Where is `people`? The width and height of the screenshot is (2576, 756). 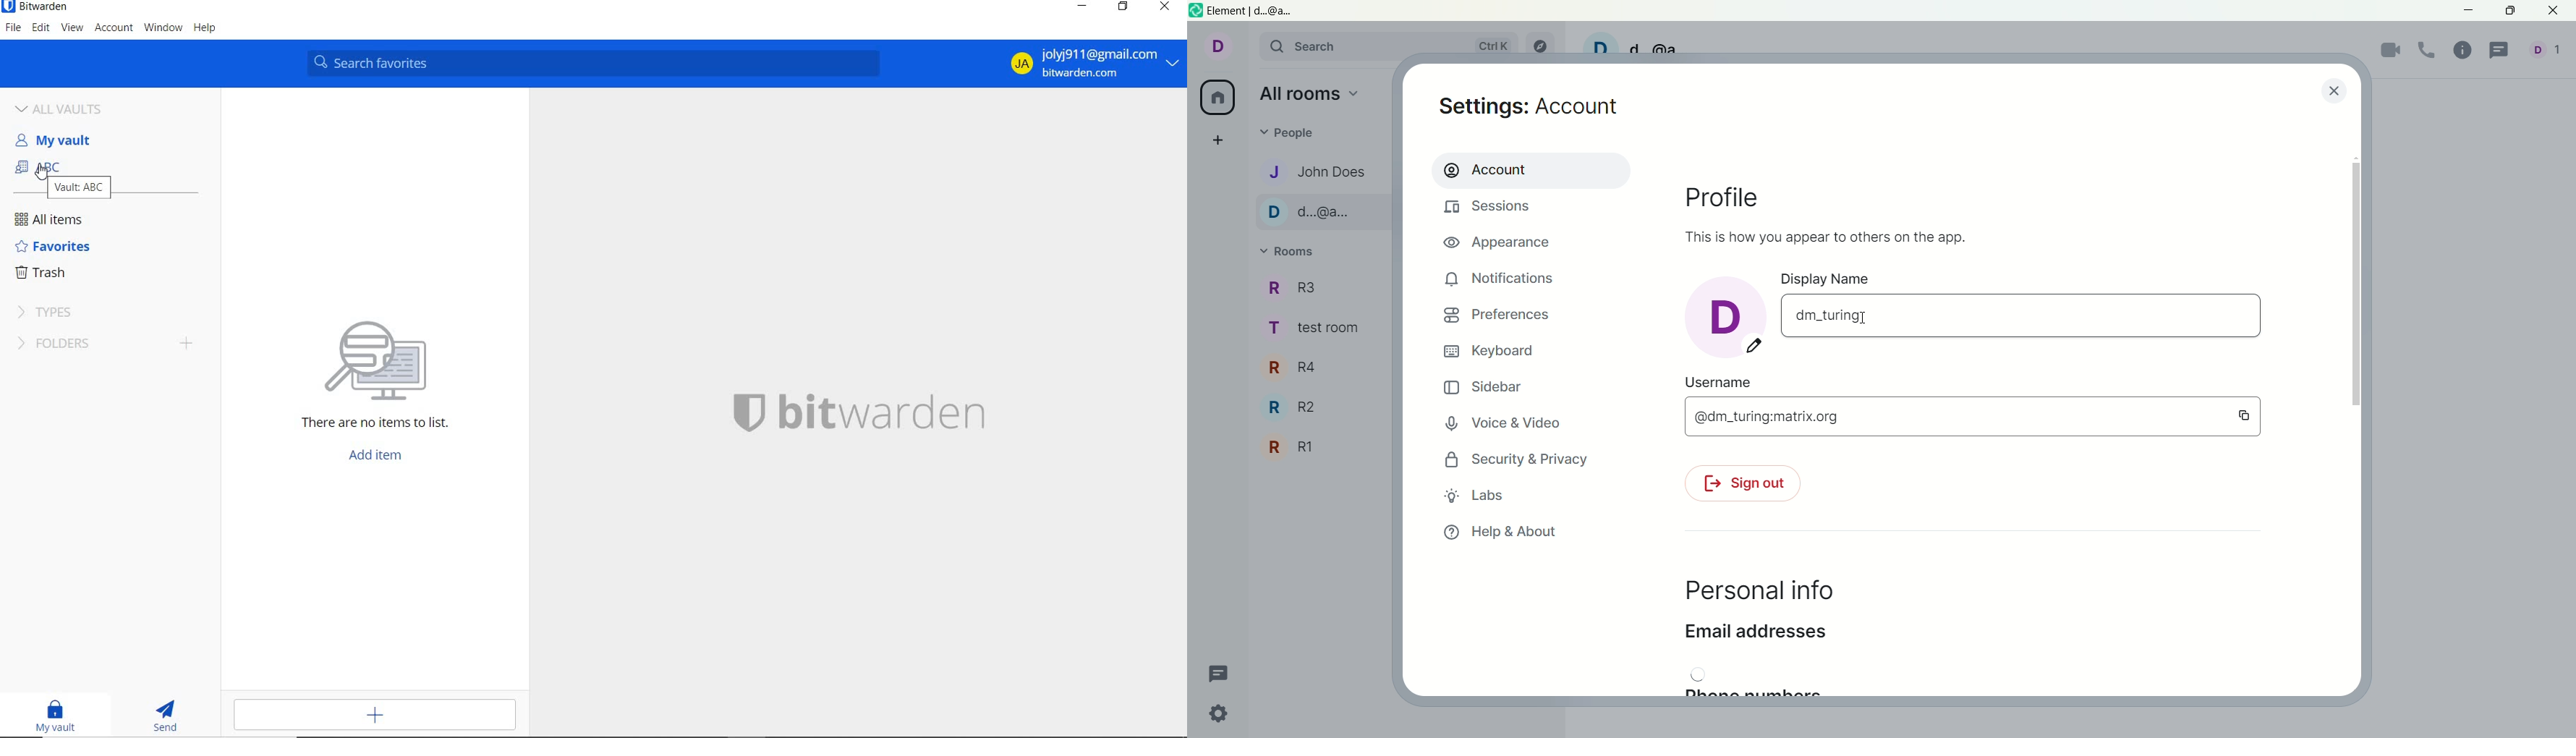
people is located at coordinates (2549, 54).